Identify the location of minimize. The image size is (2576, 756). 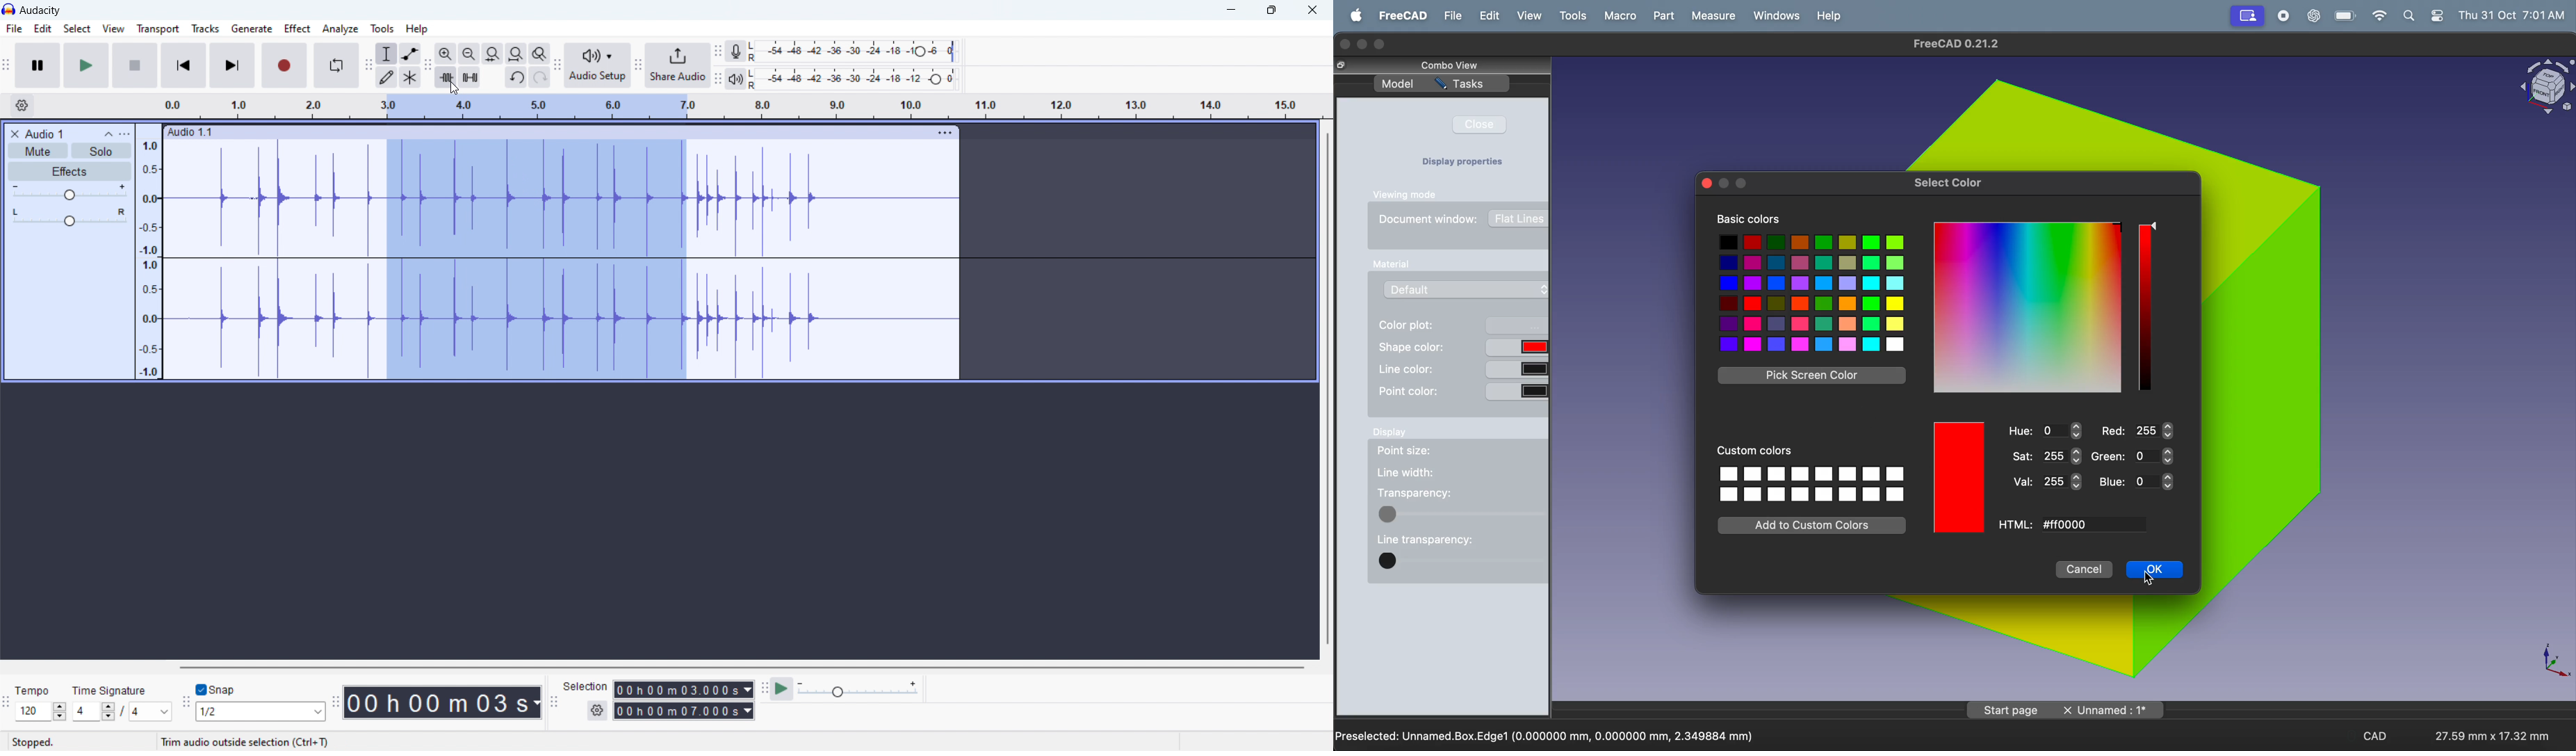
(1231, 10).